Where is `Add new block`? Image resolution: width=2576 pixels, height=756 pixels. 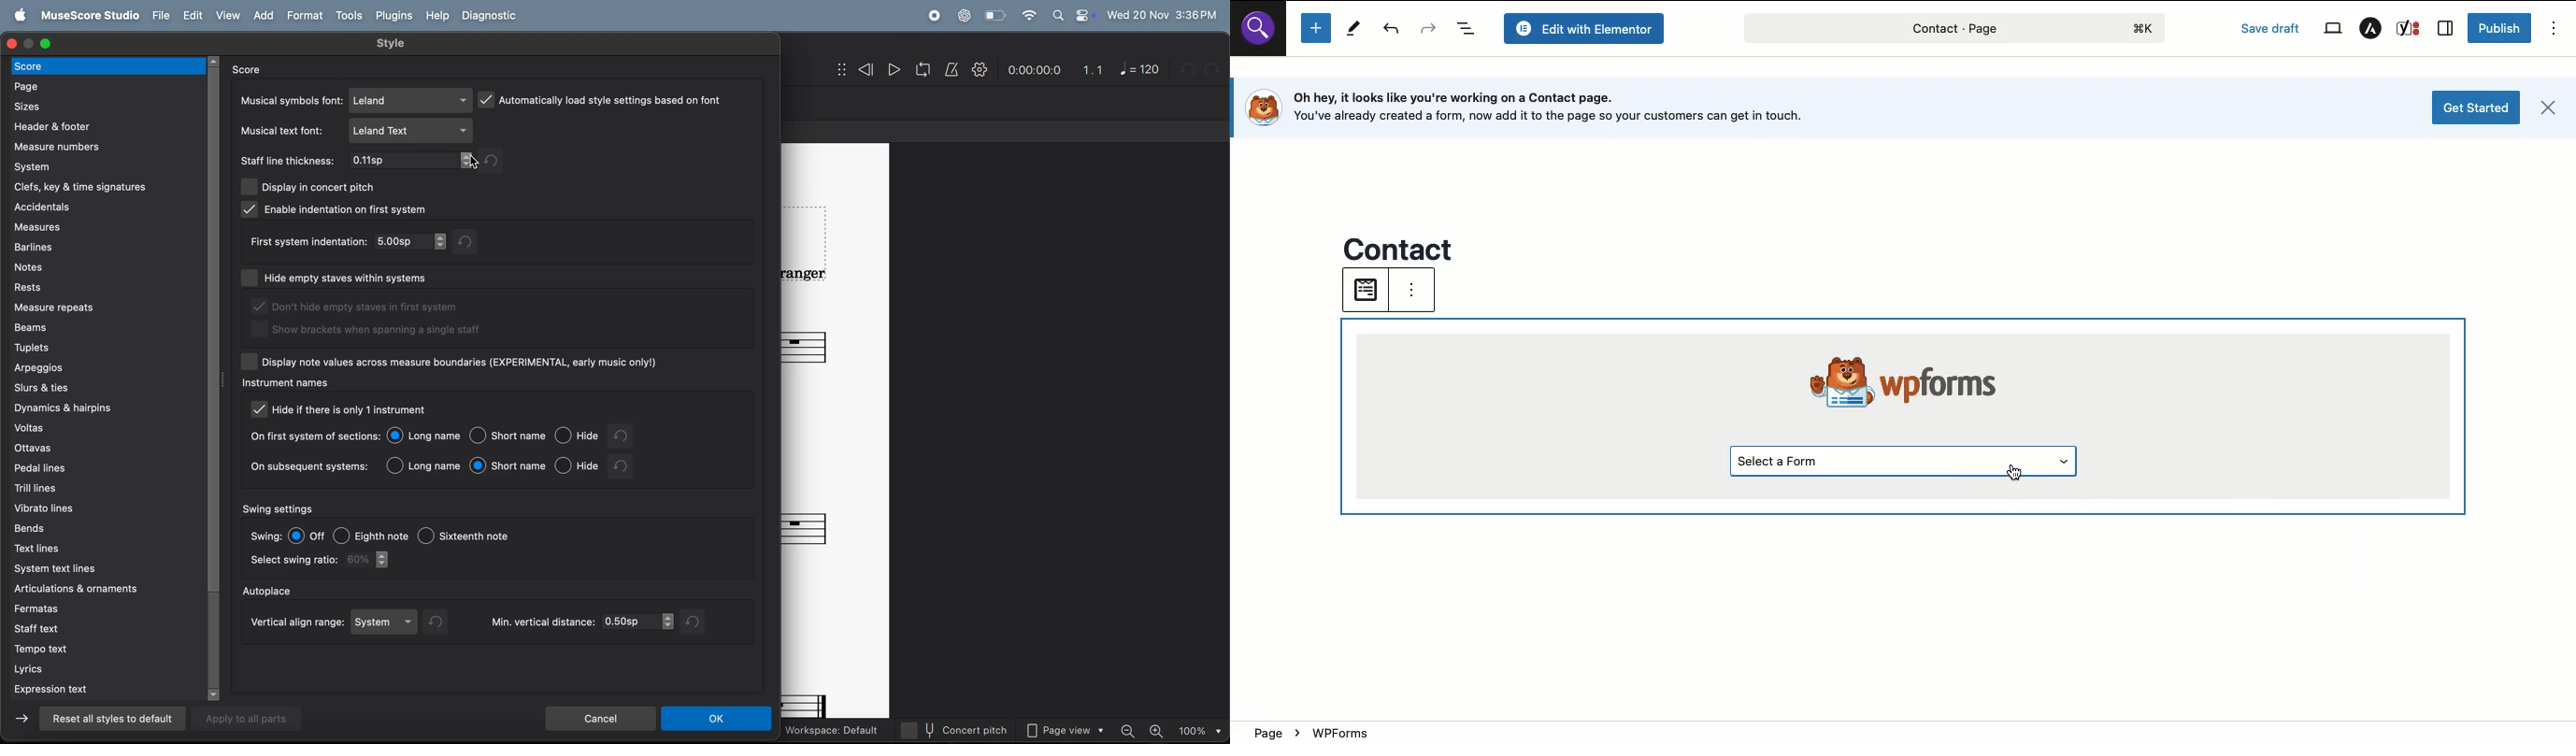 Add new block is located at coordinates (1315, 29).